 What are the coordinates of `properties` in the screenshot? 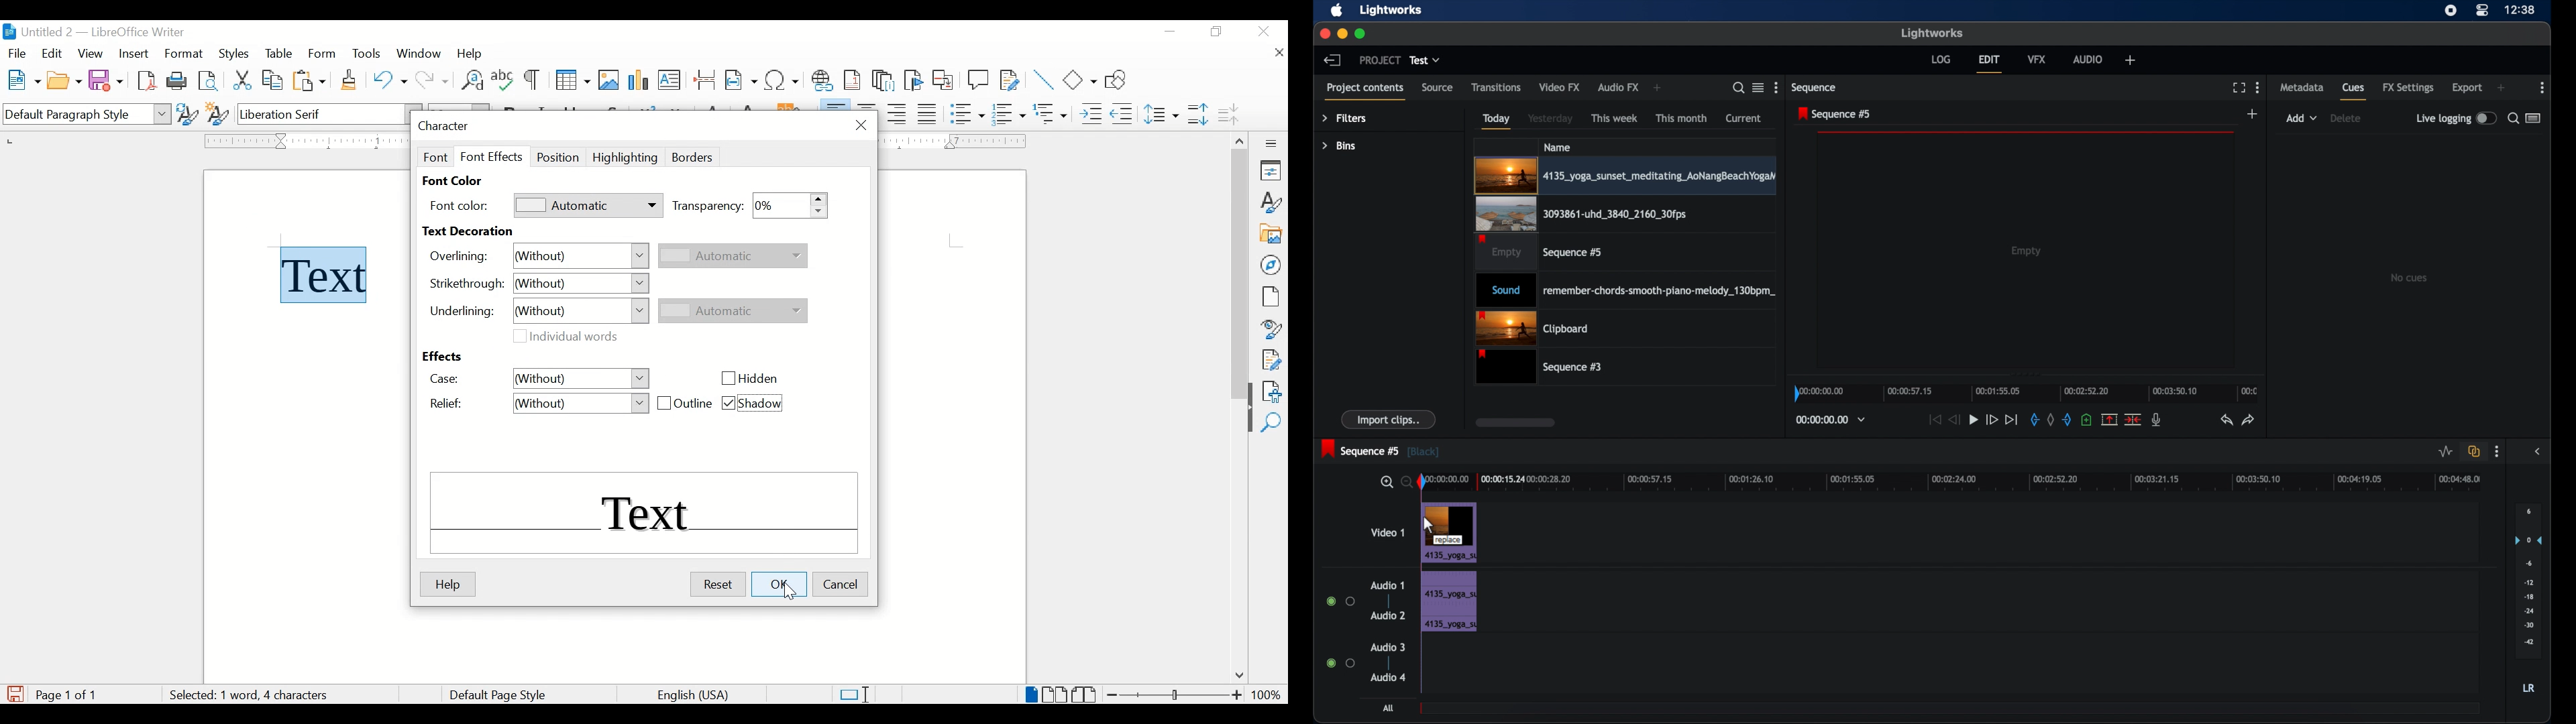 It's located at (1272, 170).